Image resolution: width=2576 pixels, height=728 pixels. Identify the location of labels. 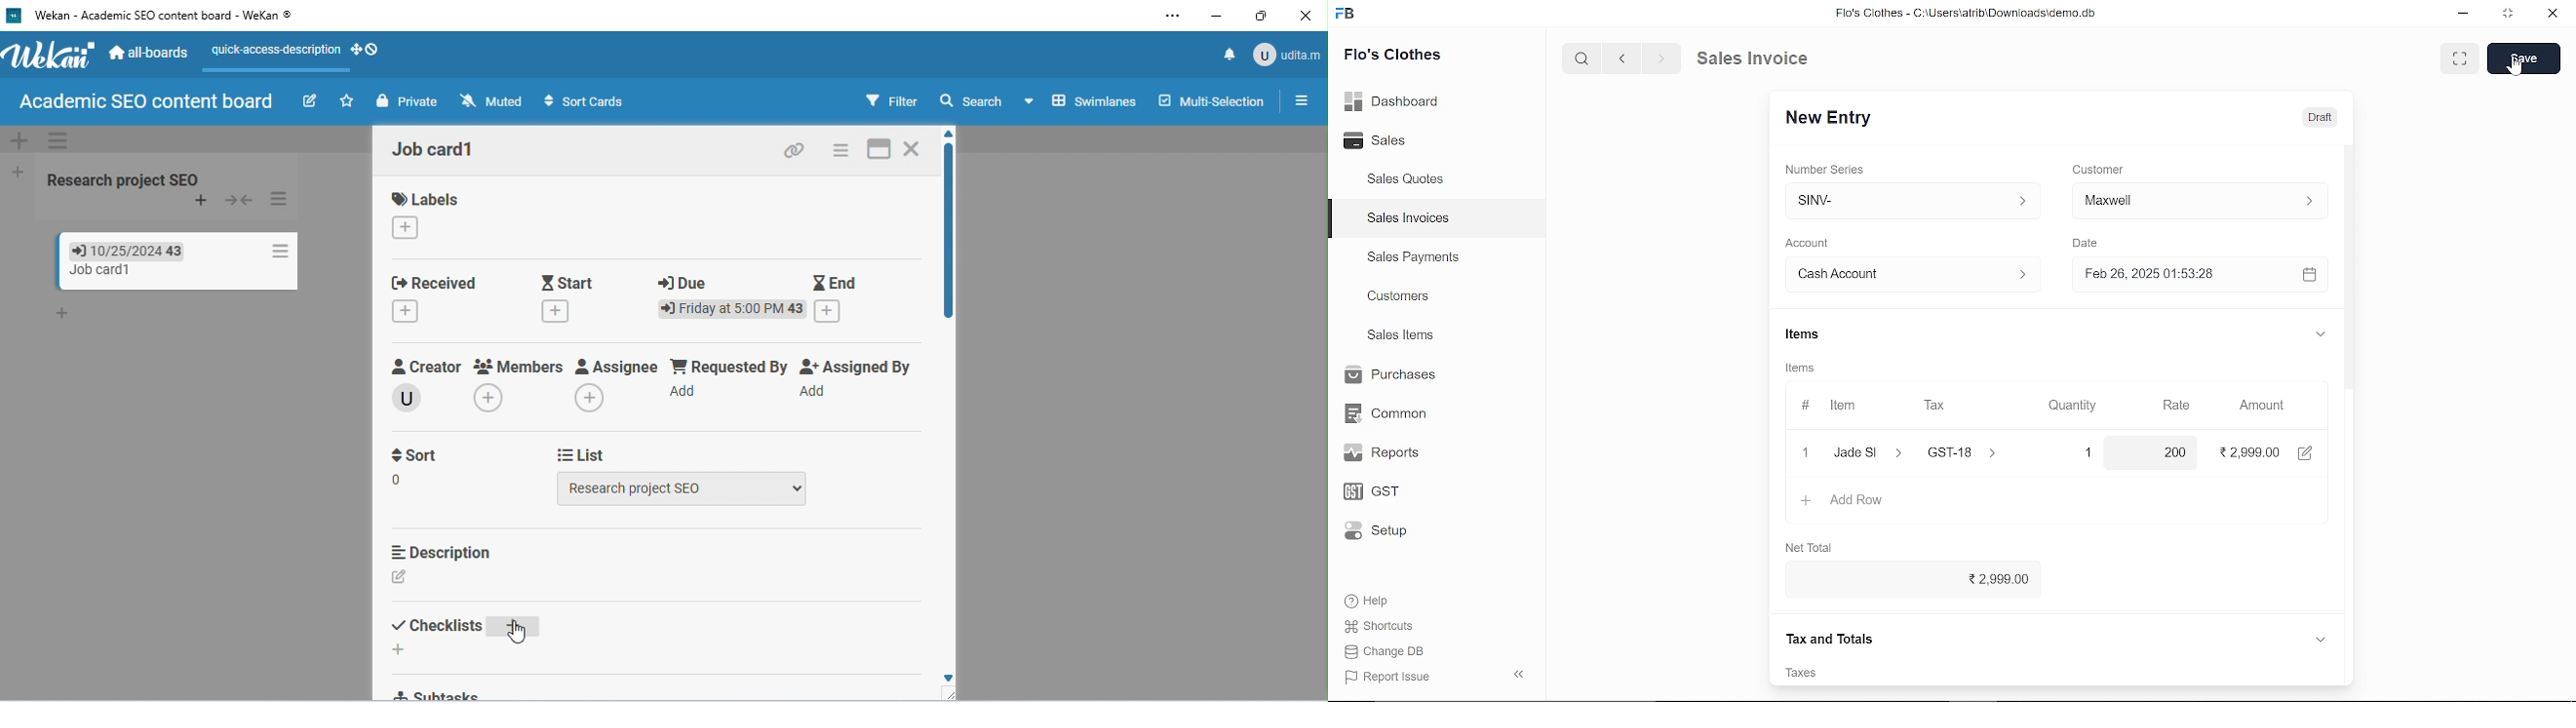
(426, 199).